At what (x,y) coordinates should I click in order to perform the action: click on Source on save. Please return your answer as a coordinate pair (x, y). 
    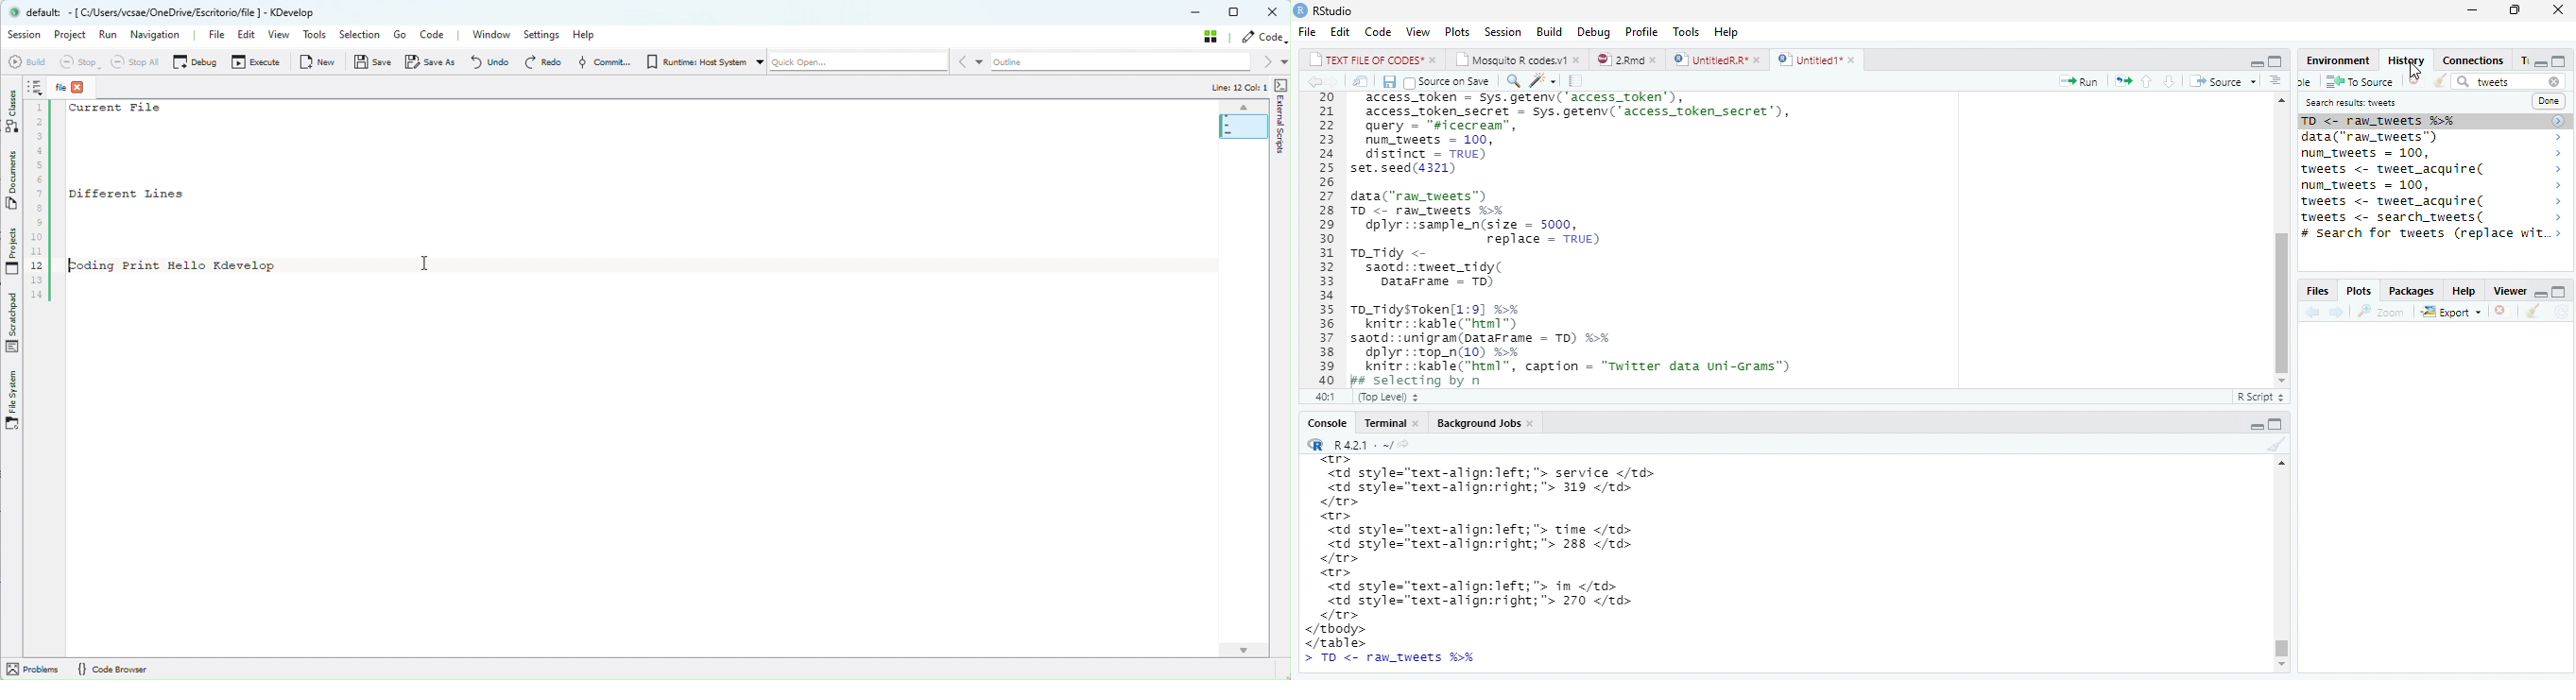
    Looking at the image, I should click on (1452, 81).